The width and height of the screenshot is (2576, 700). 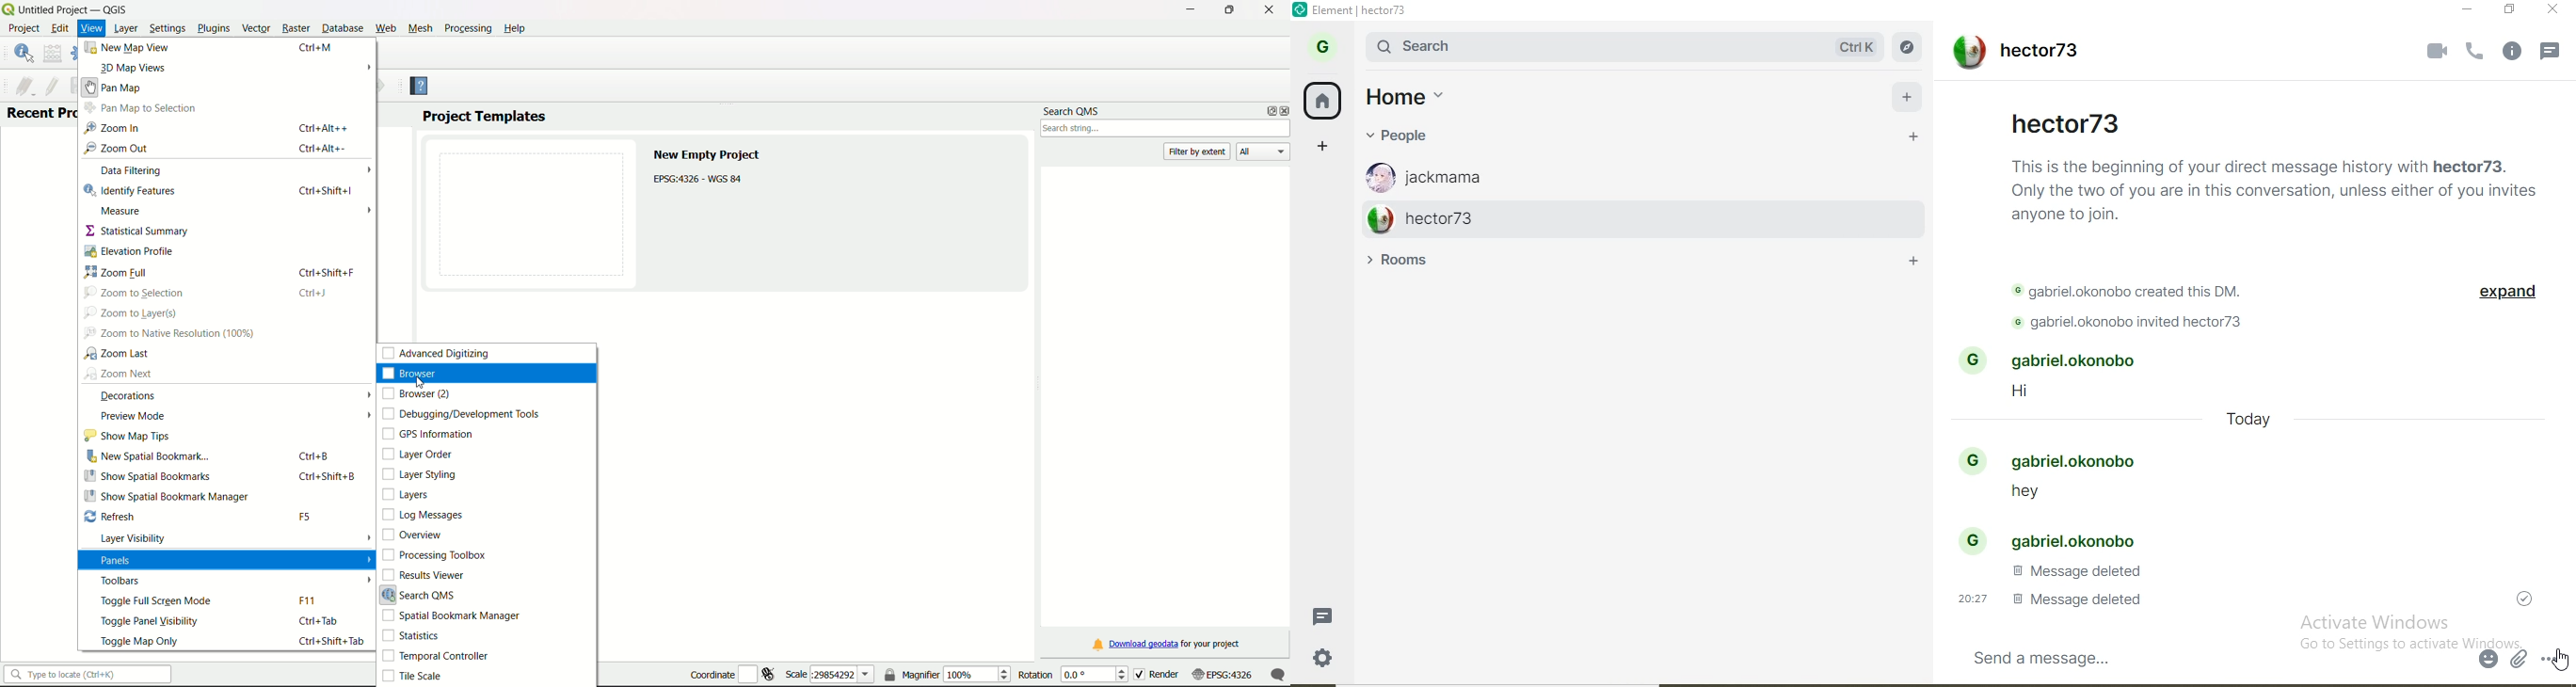 I want to click on element, so click(x=1360, y=10).